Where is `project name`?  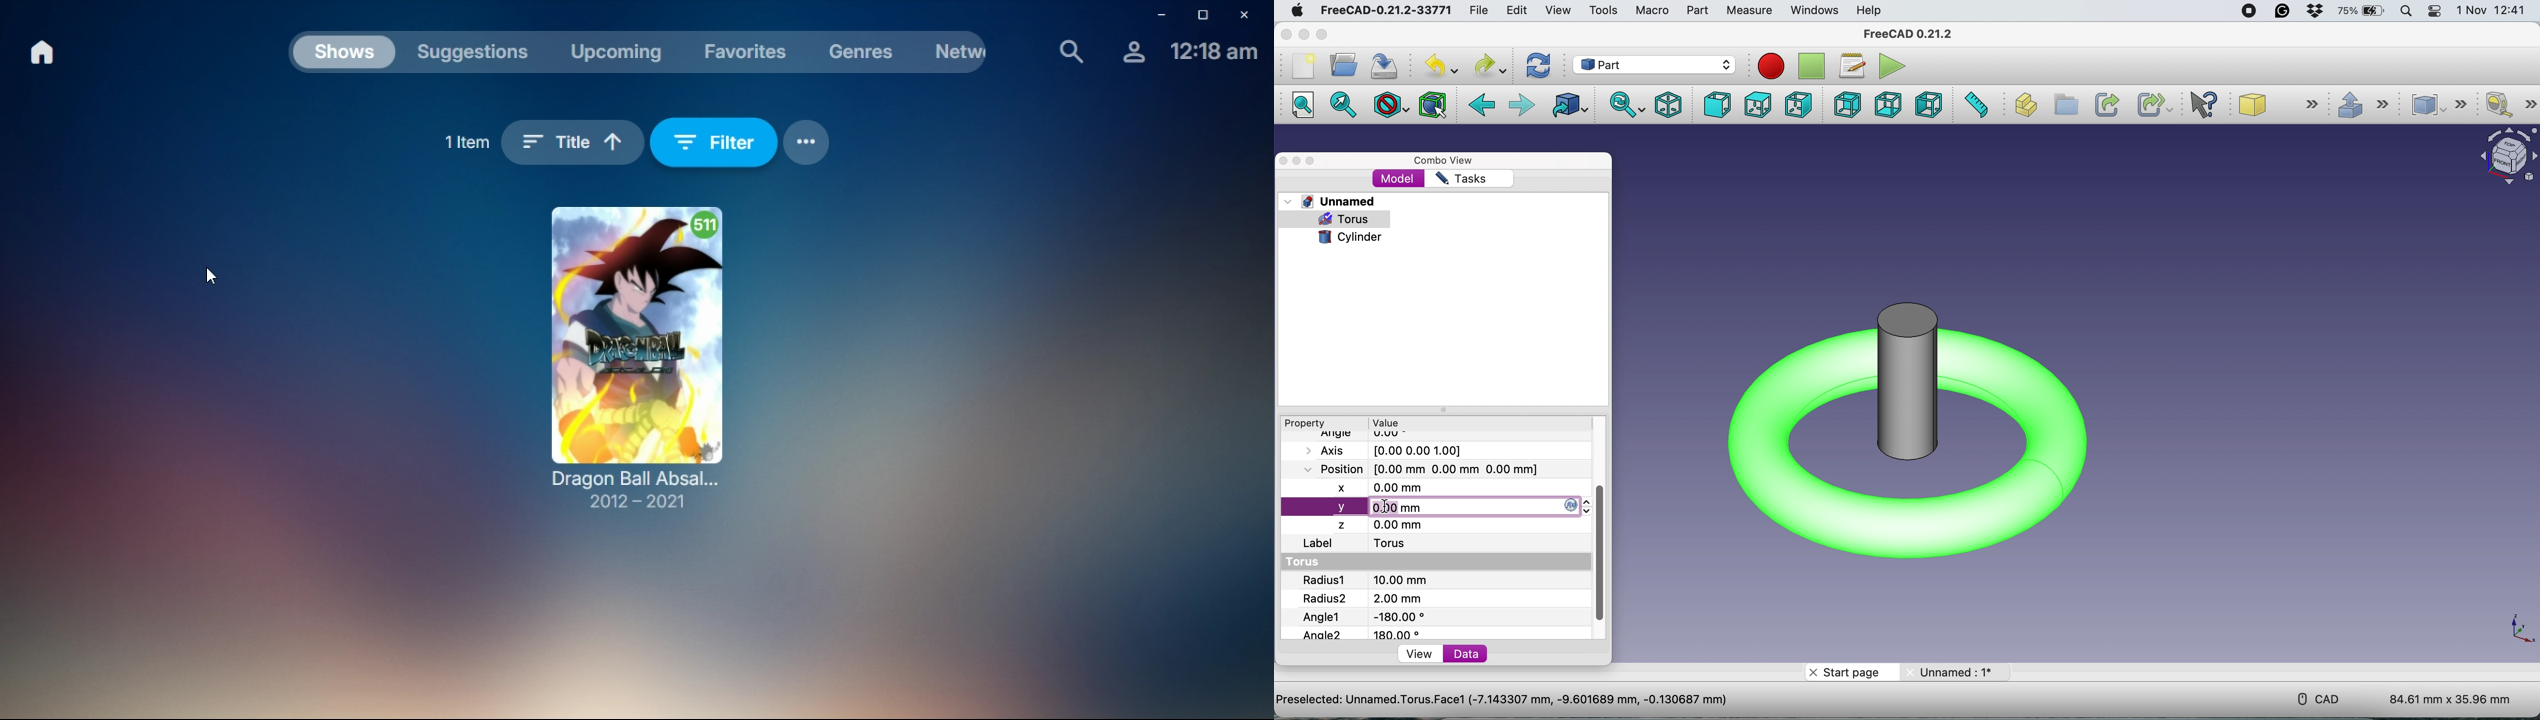
project name is located at coordinates (1530, 702).